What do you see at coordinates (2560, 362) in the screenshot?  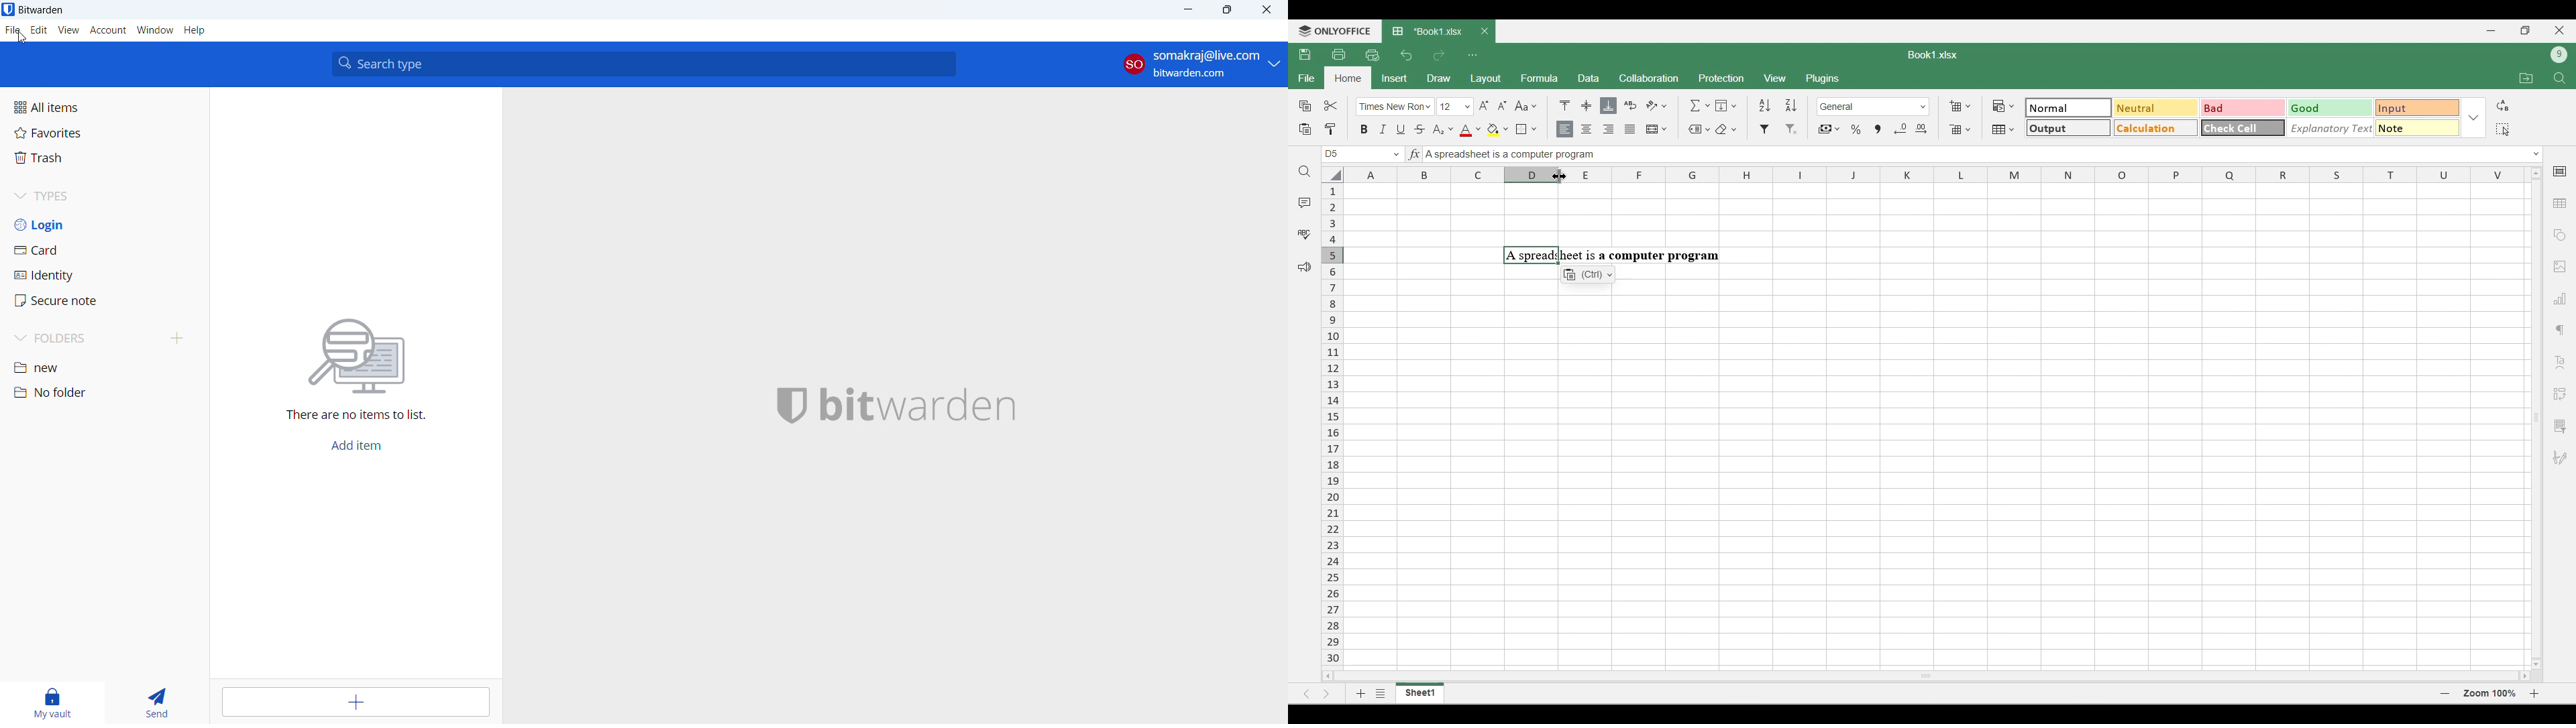 I see `Text alignment` at bounding box center [2560, 362].